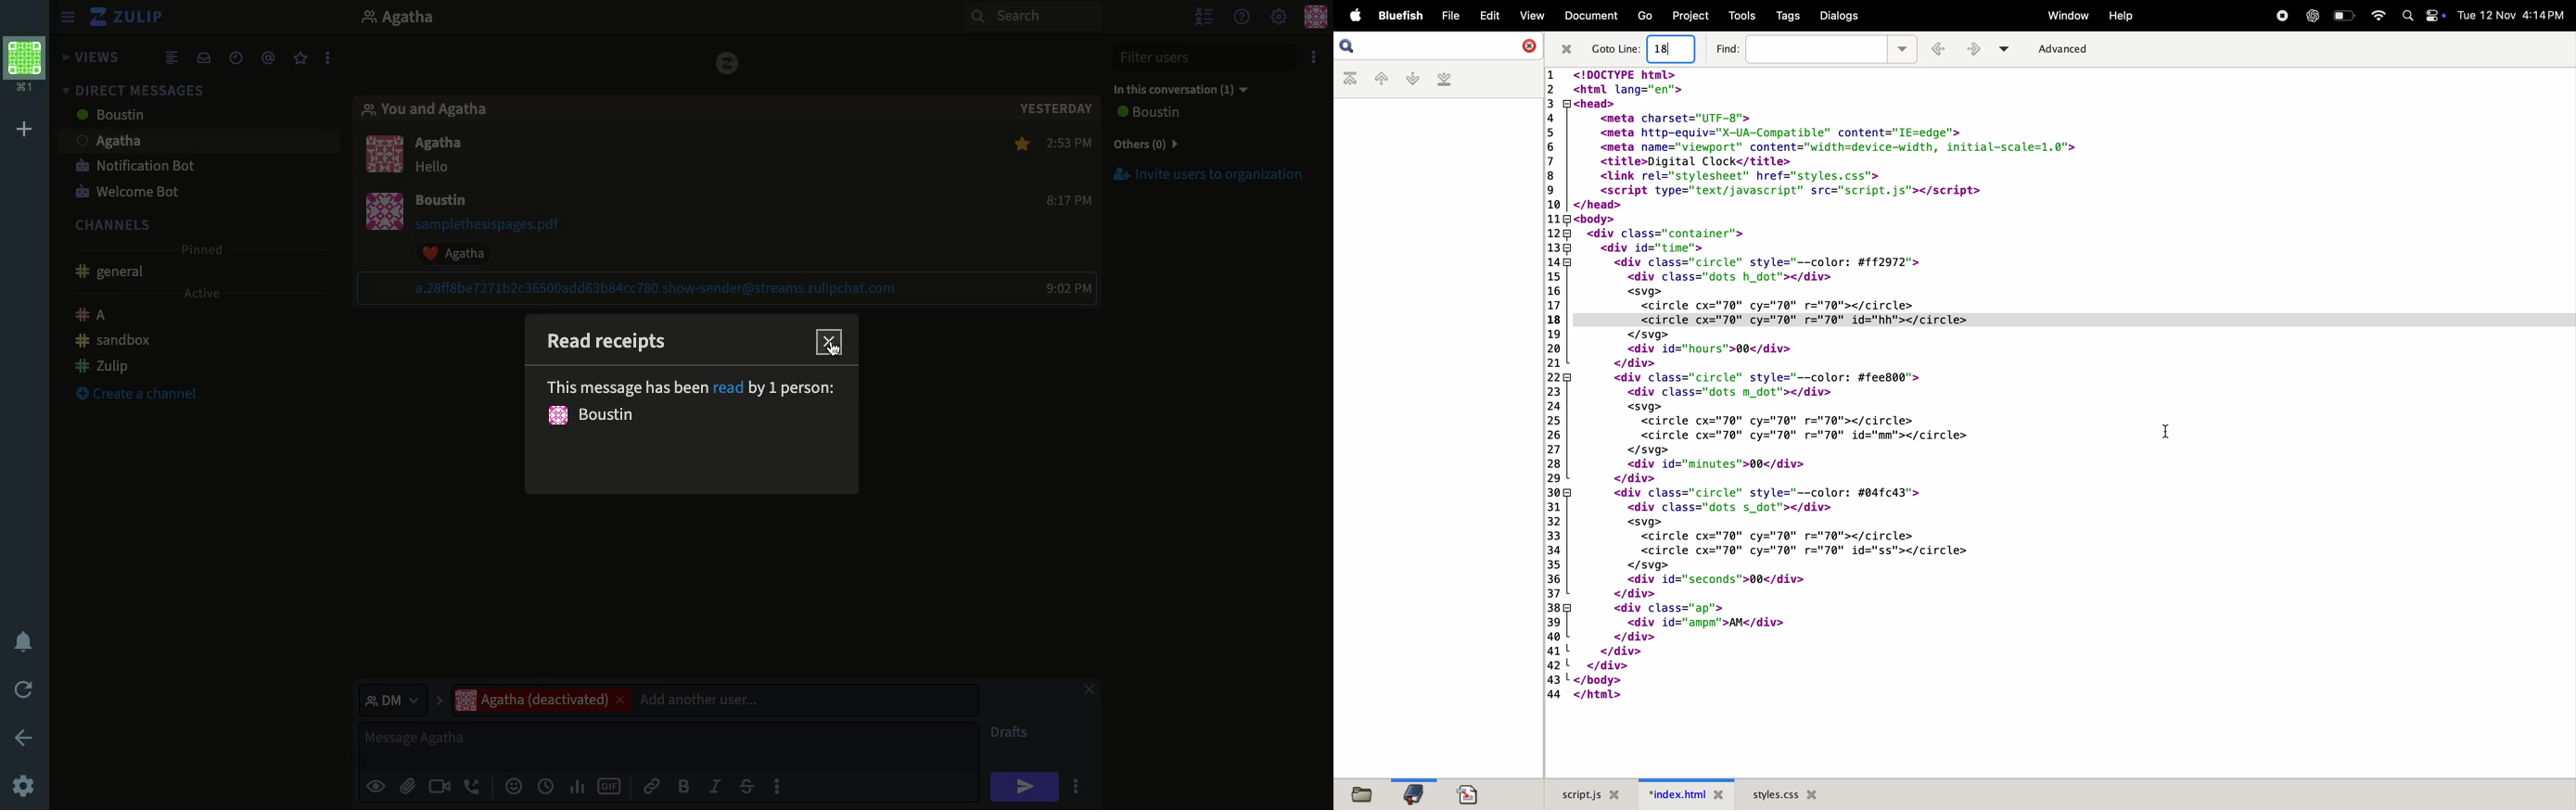 This screenshot has width=2576, height=812. I want to click on Chart, so click(578, 787).